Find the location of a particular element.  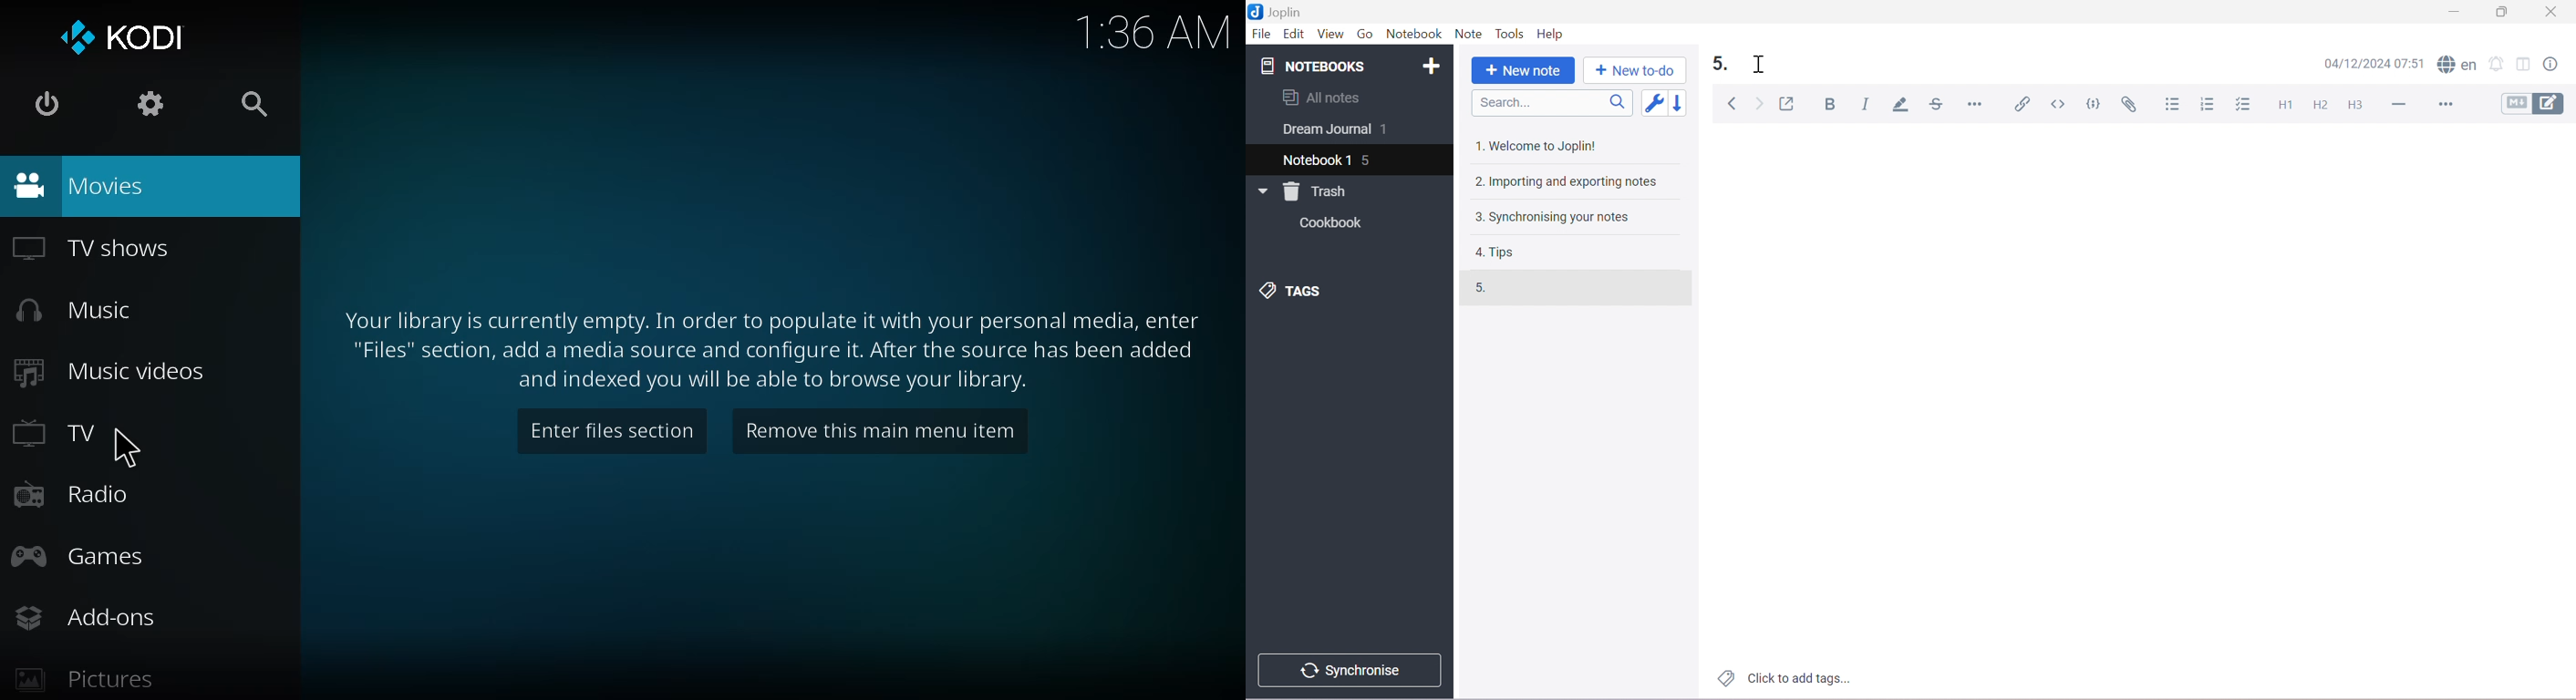

Toggle editor layout is located at coordinates (2526, 64).